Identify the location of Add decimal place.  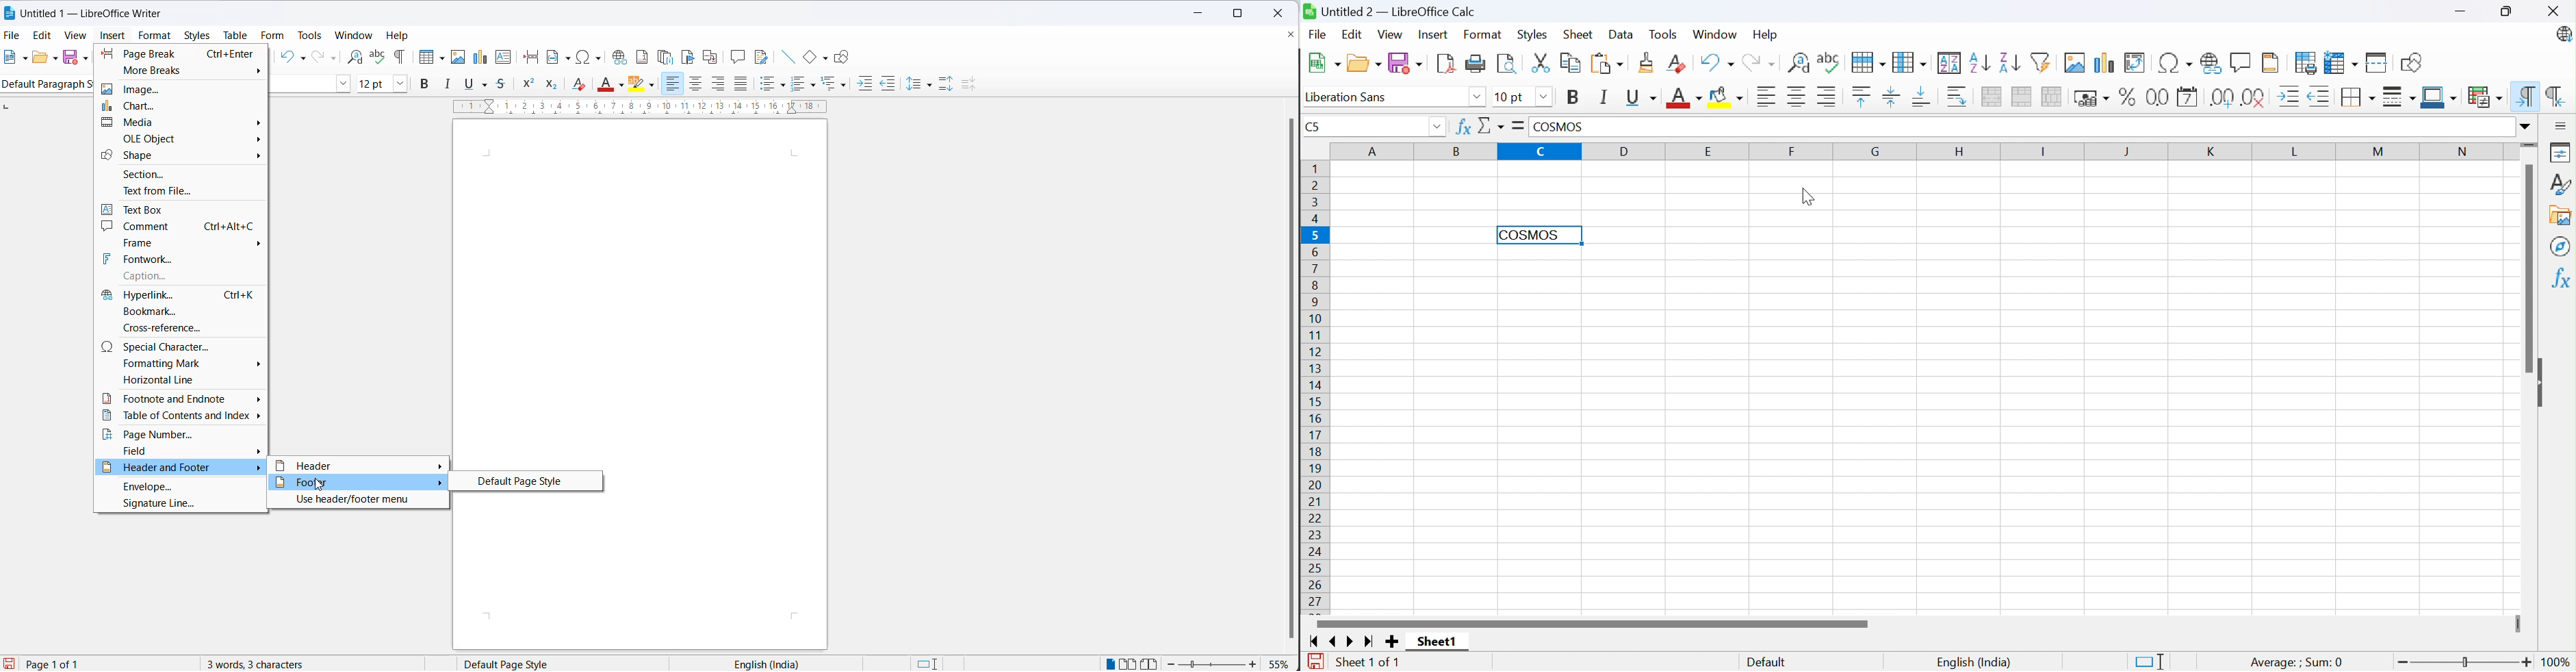
(2224, 99).